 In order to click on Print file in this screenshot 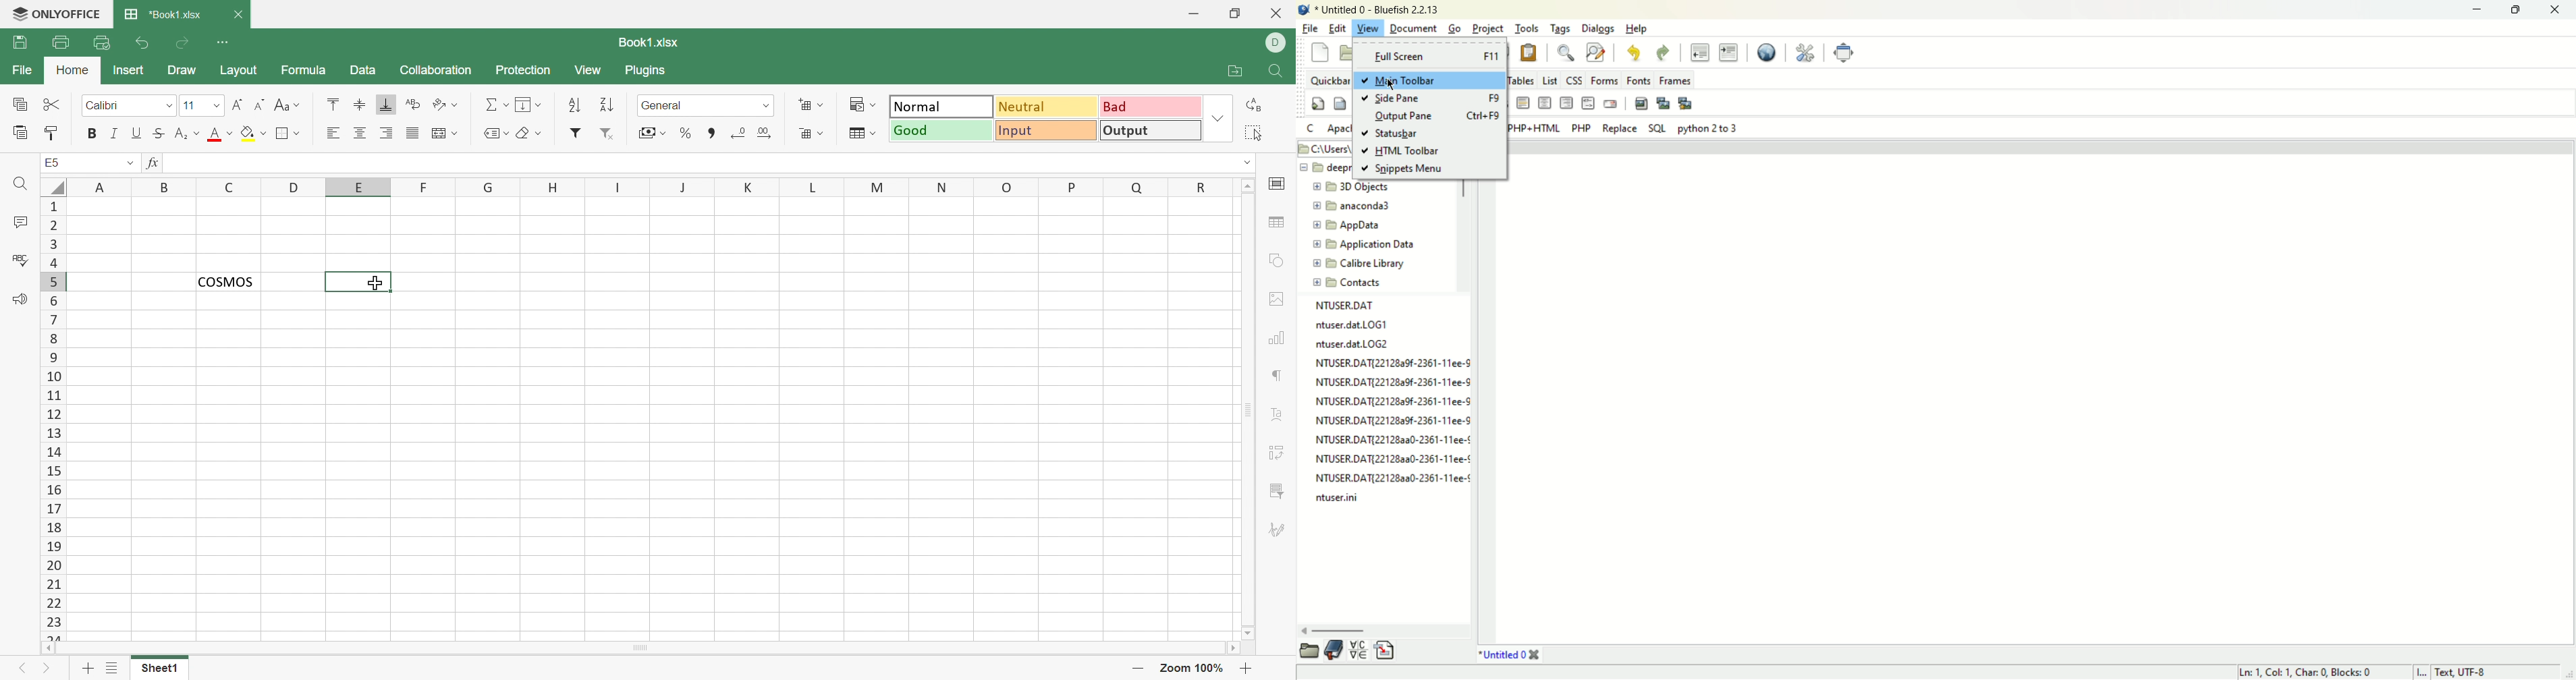, I will do `click(61, 42)`.